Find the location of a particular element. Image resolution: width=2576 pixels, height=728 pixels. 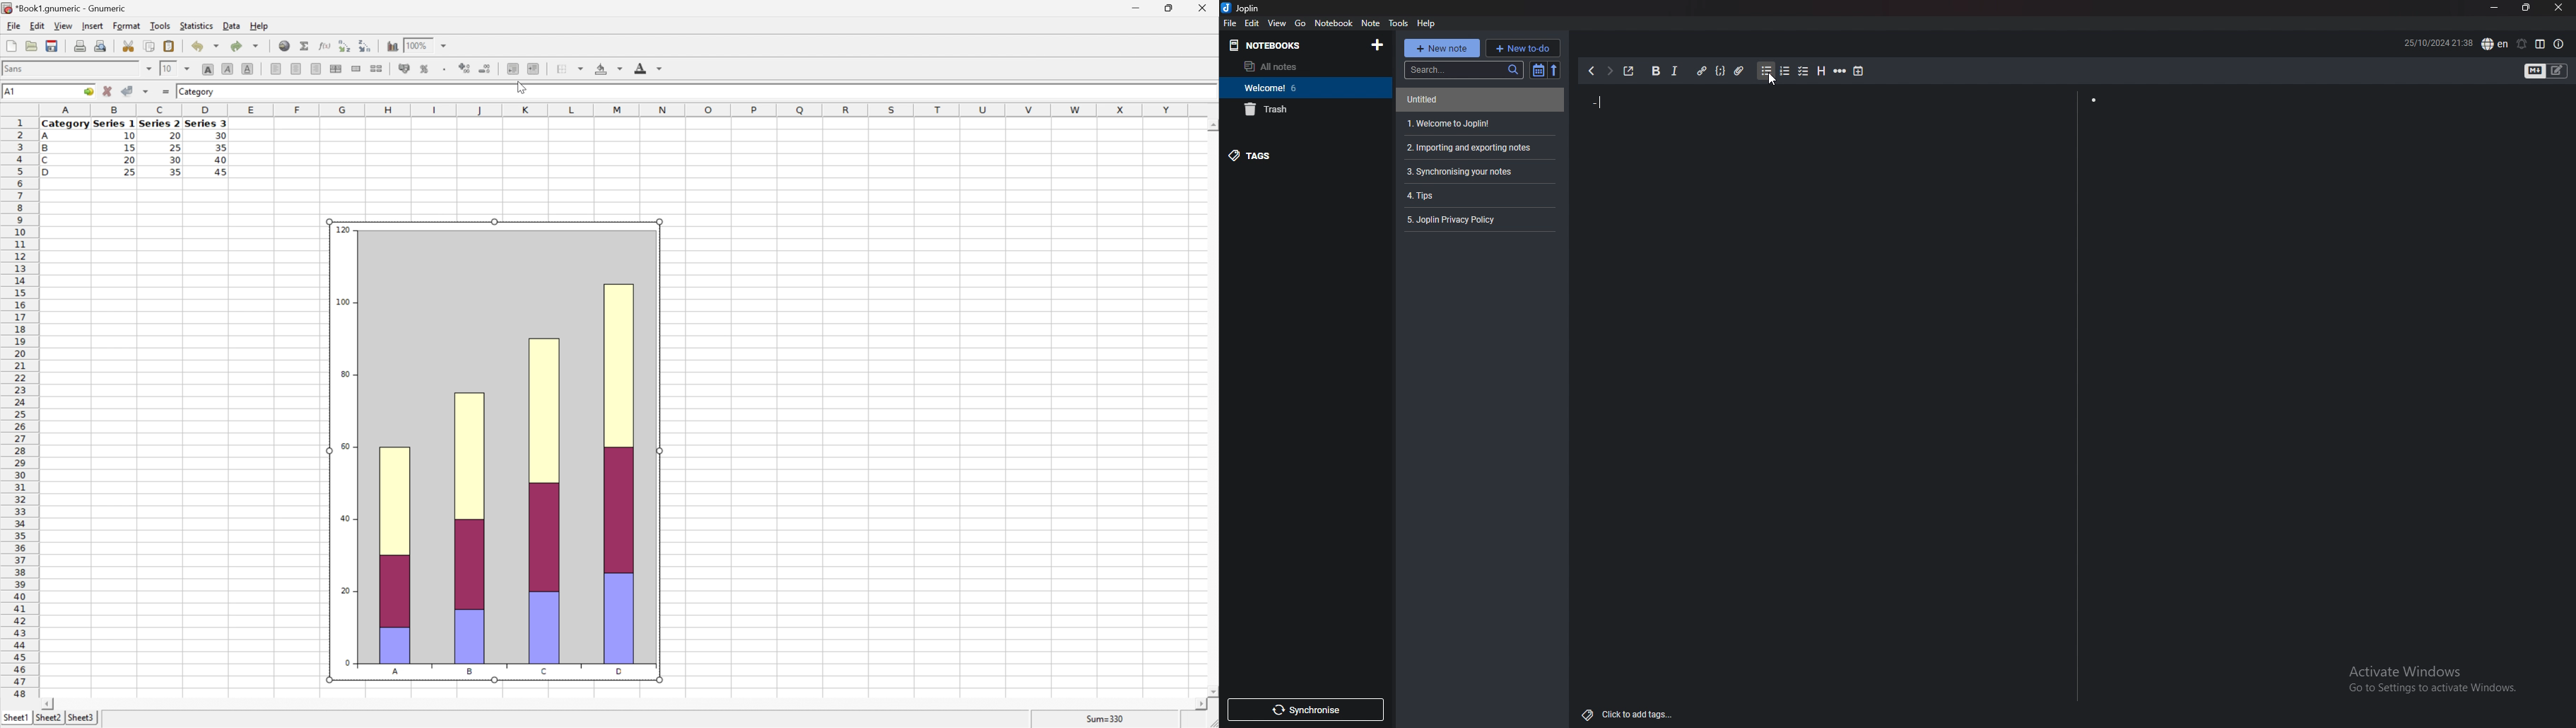

Toggle external editing is located at coordinates (1631, 69).